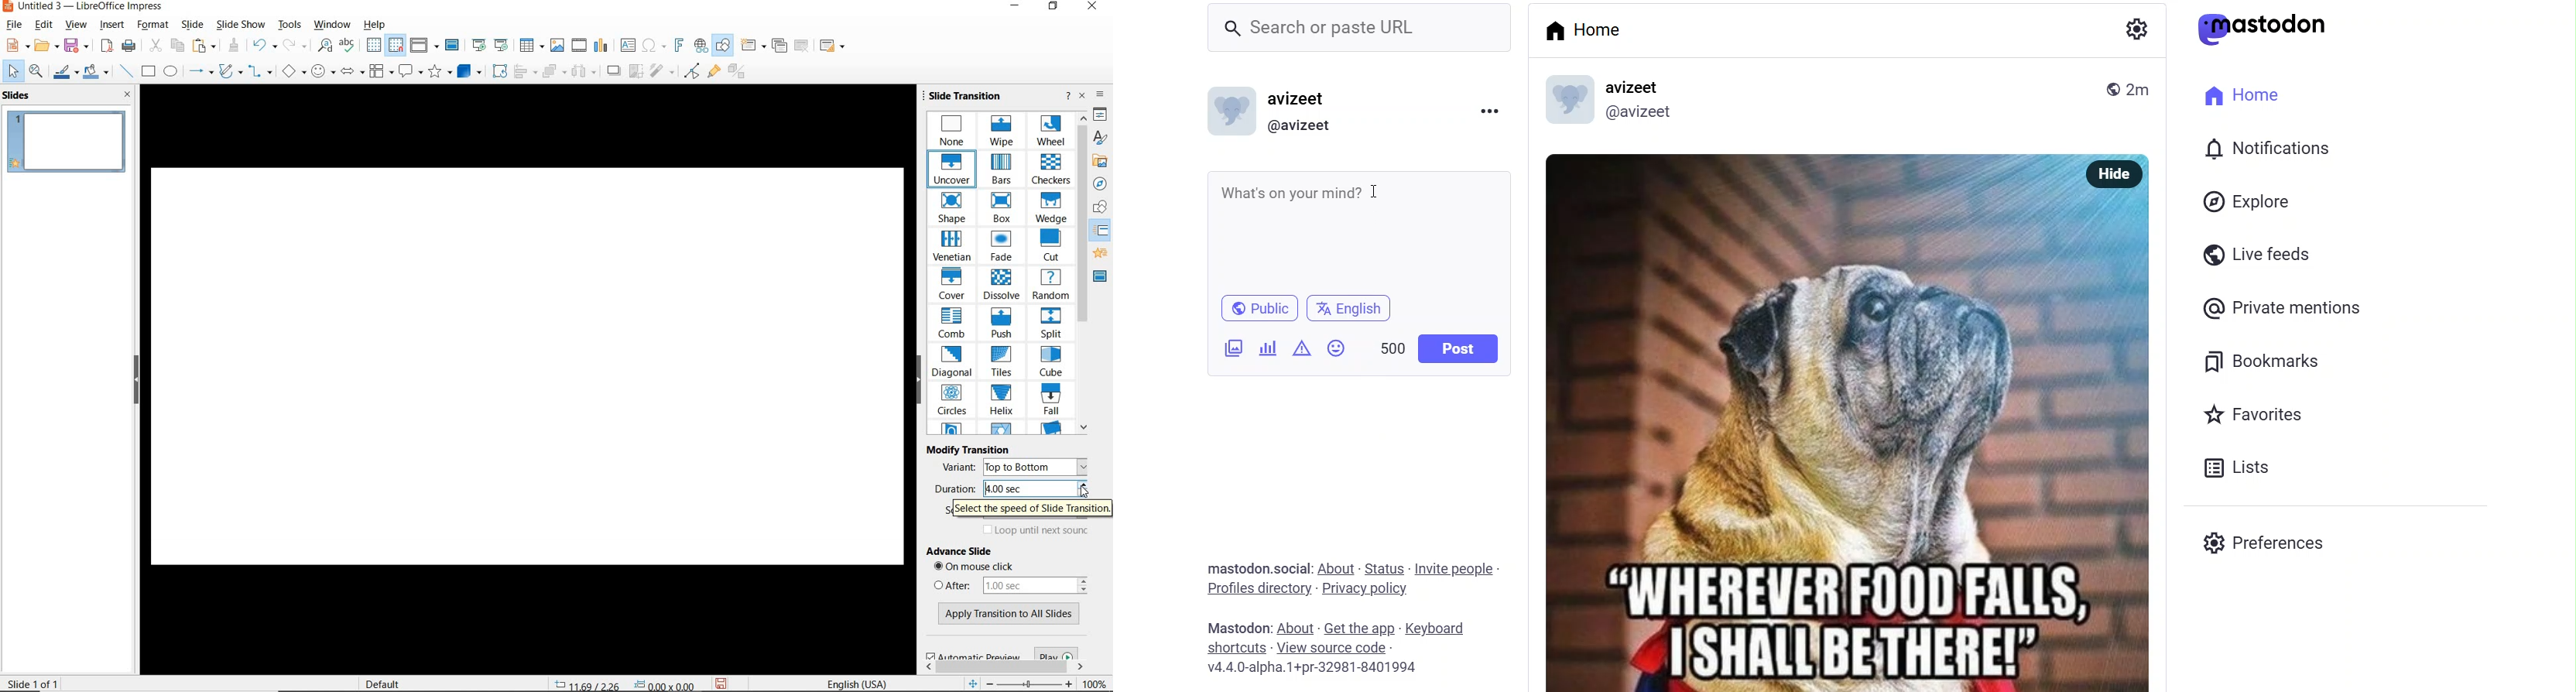  I want to click on display picture, so click(1231, 110).